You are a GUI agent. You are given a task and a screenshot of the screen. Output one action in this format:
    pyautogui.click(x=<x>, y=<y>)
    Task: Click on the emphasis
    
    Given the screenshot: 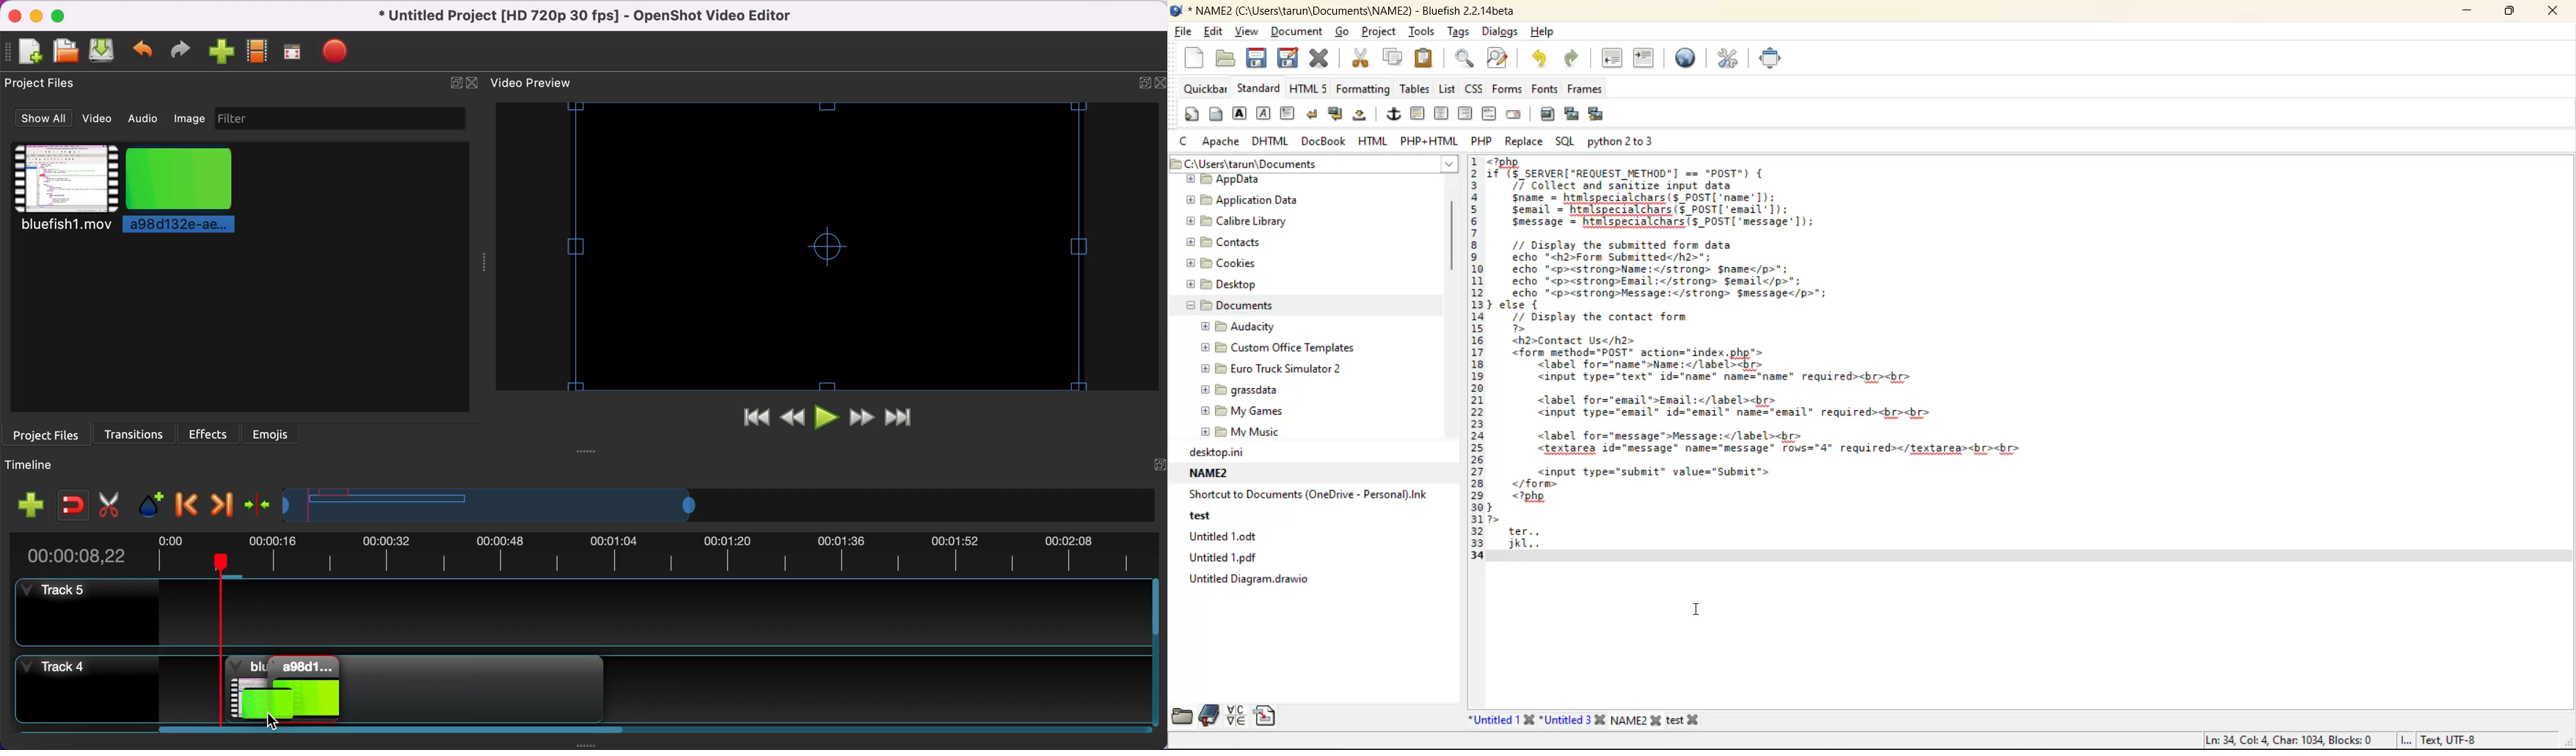 What is the action you would take?
    pyautogui.click(x=1263, y=114)
    